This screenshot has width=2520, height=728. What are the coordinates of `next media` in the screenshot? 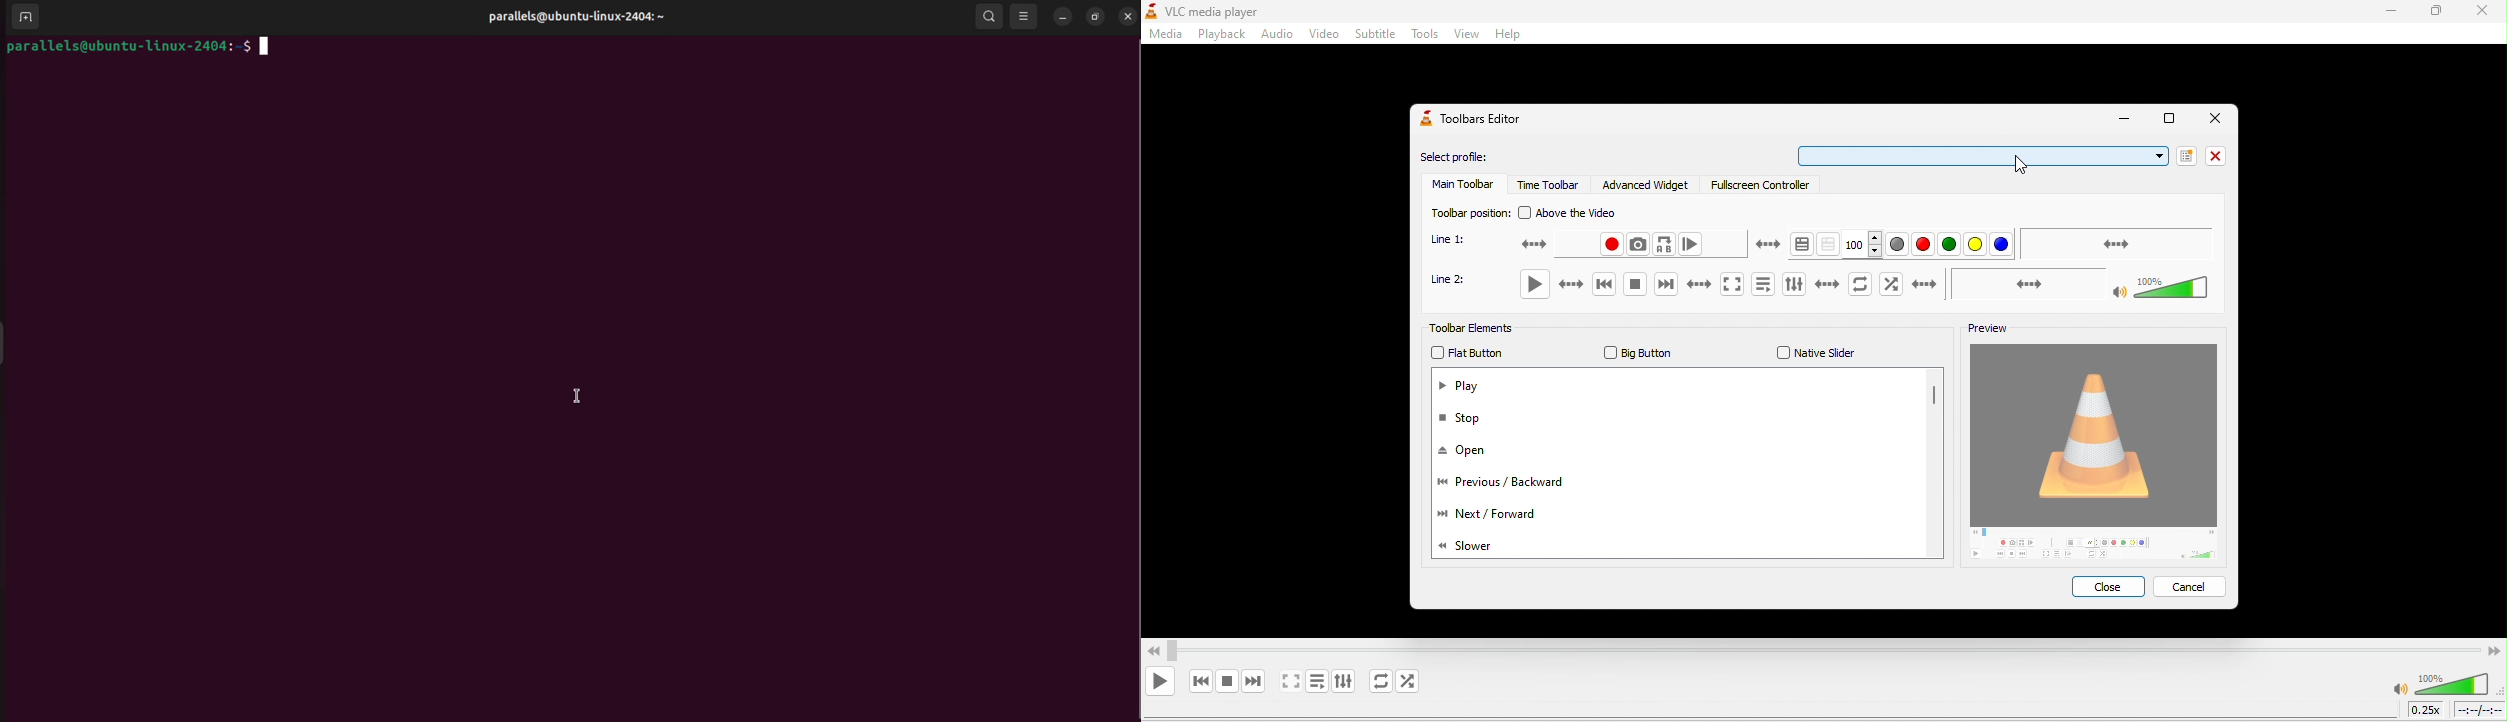 It's located at (1252, 681).